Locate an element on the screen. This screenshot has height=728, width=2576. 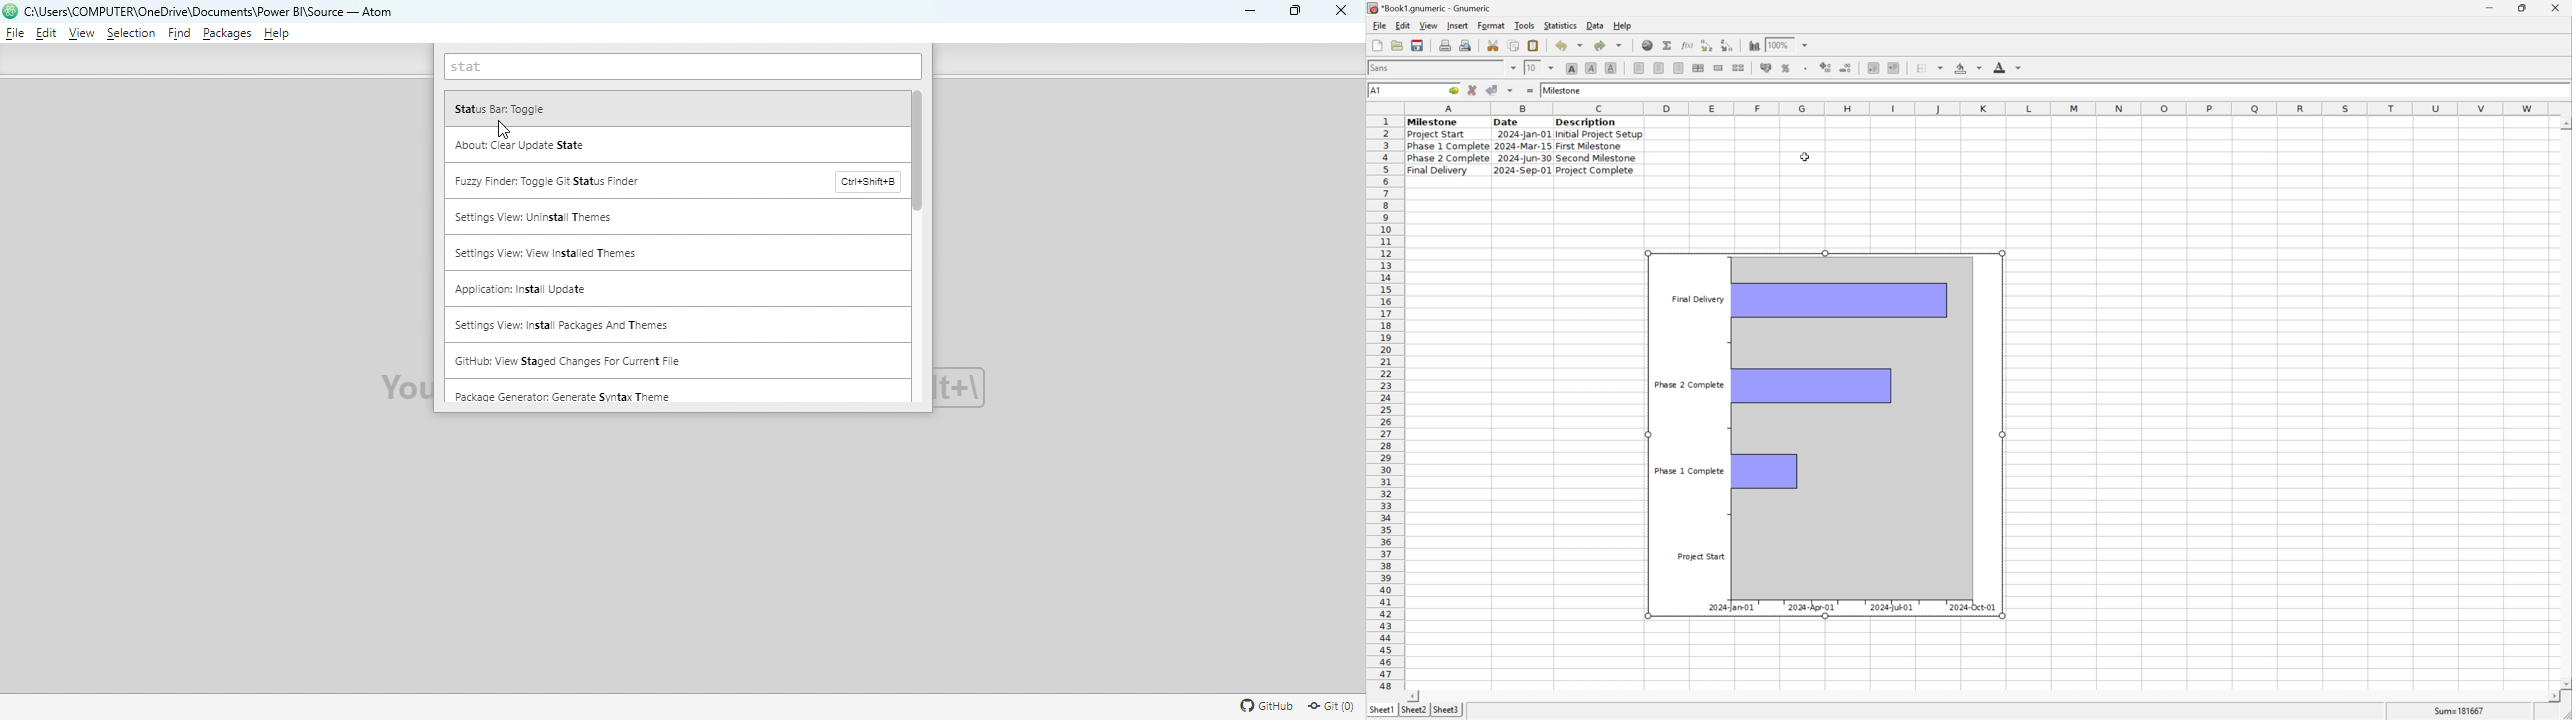
print preview is located at coordinates (1445, 44).